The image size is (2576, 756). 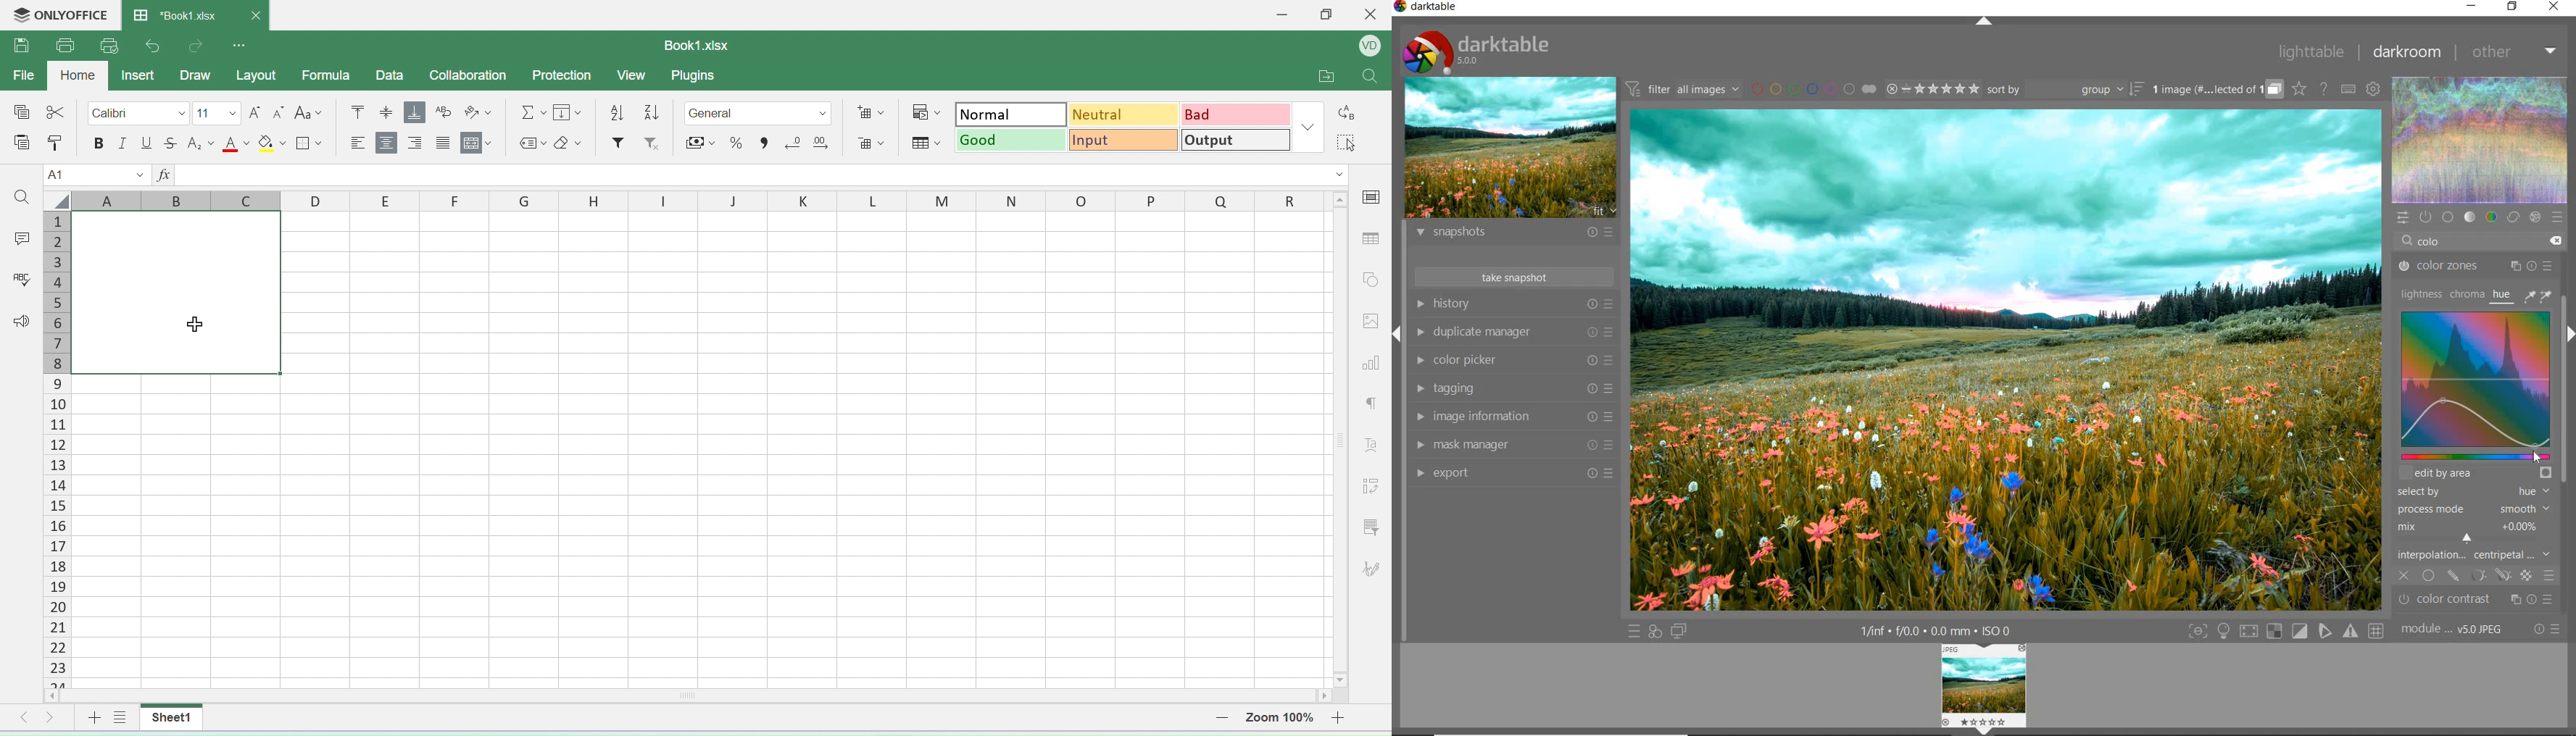 I want to click on align right, so click(x=417, y=141).